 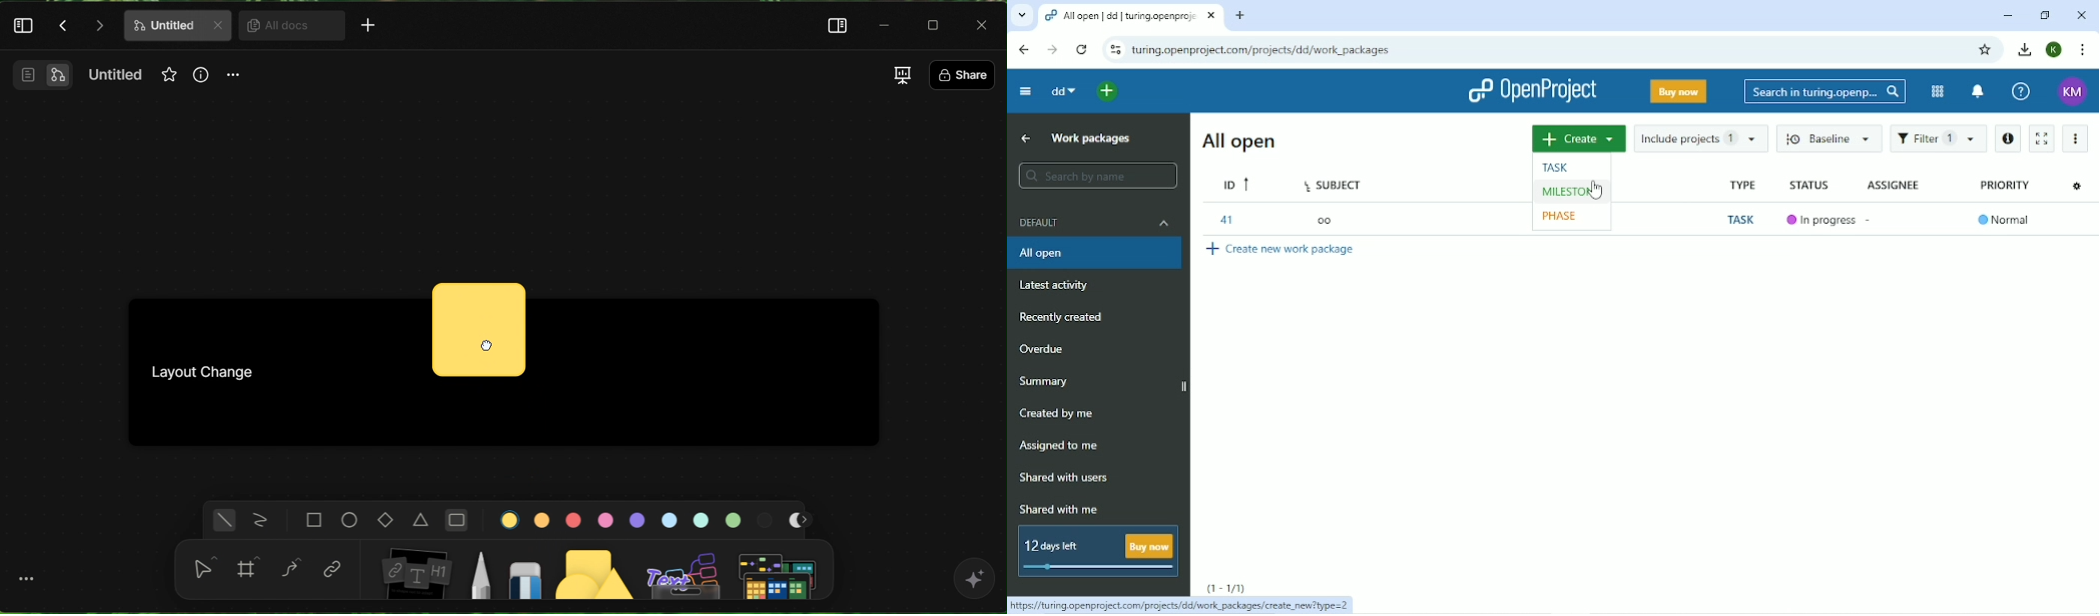 What do you see at coordinates (292, 567) in the screenshot?
I see `curve` at bounding box center [292, 567].